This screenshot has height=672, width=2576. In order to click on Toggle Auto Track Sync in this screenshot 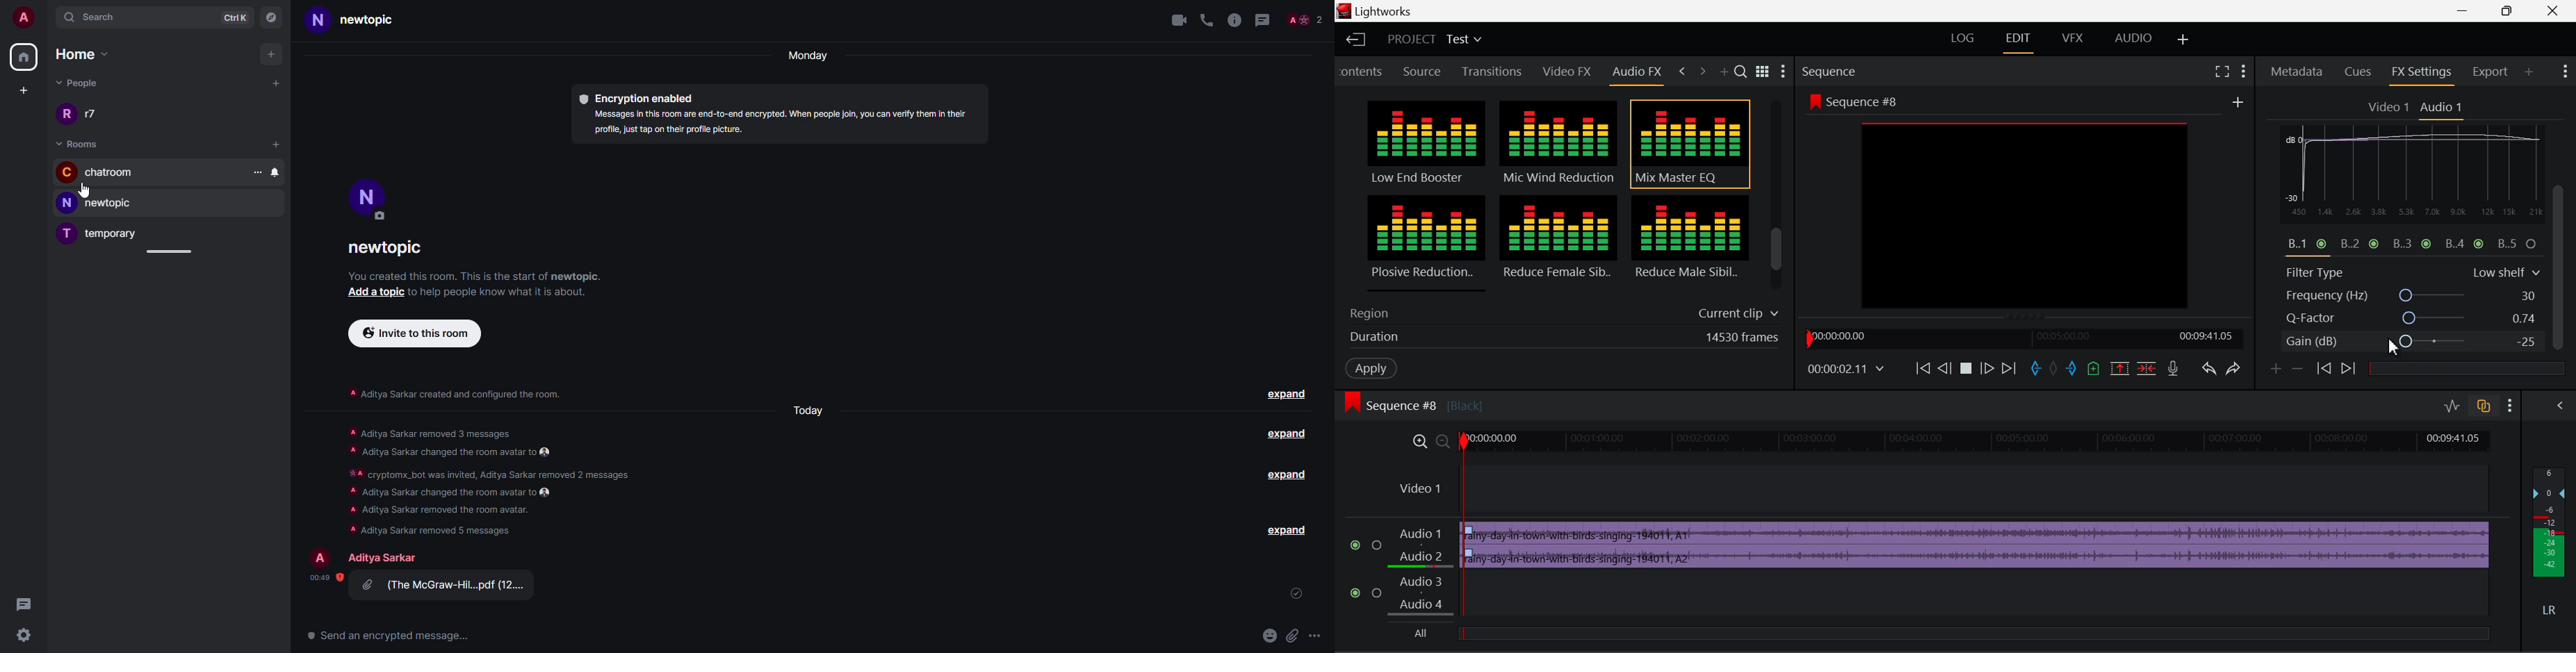, I will do `click(2484, 407)`.